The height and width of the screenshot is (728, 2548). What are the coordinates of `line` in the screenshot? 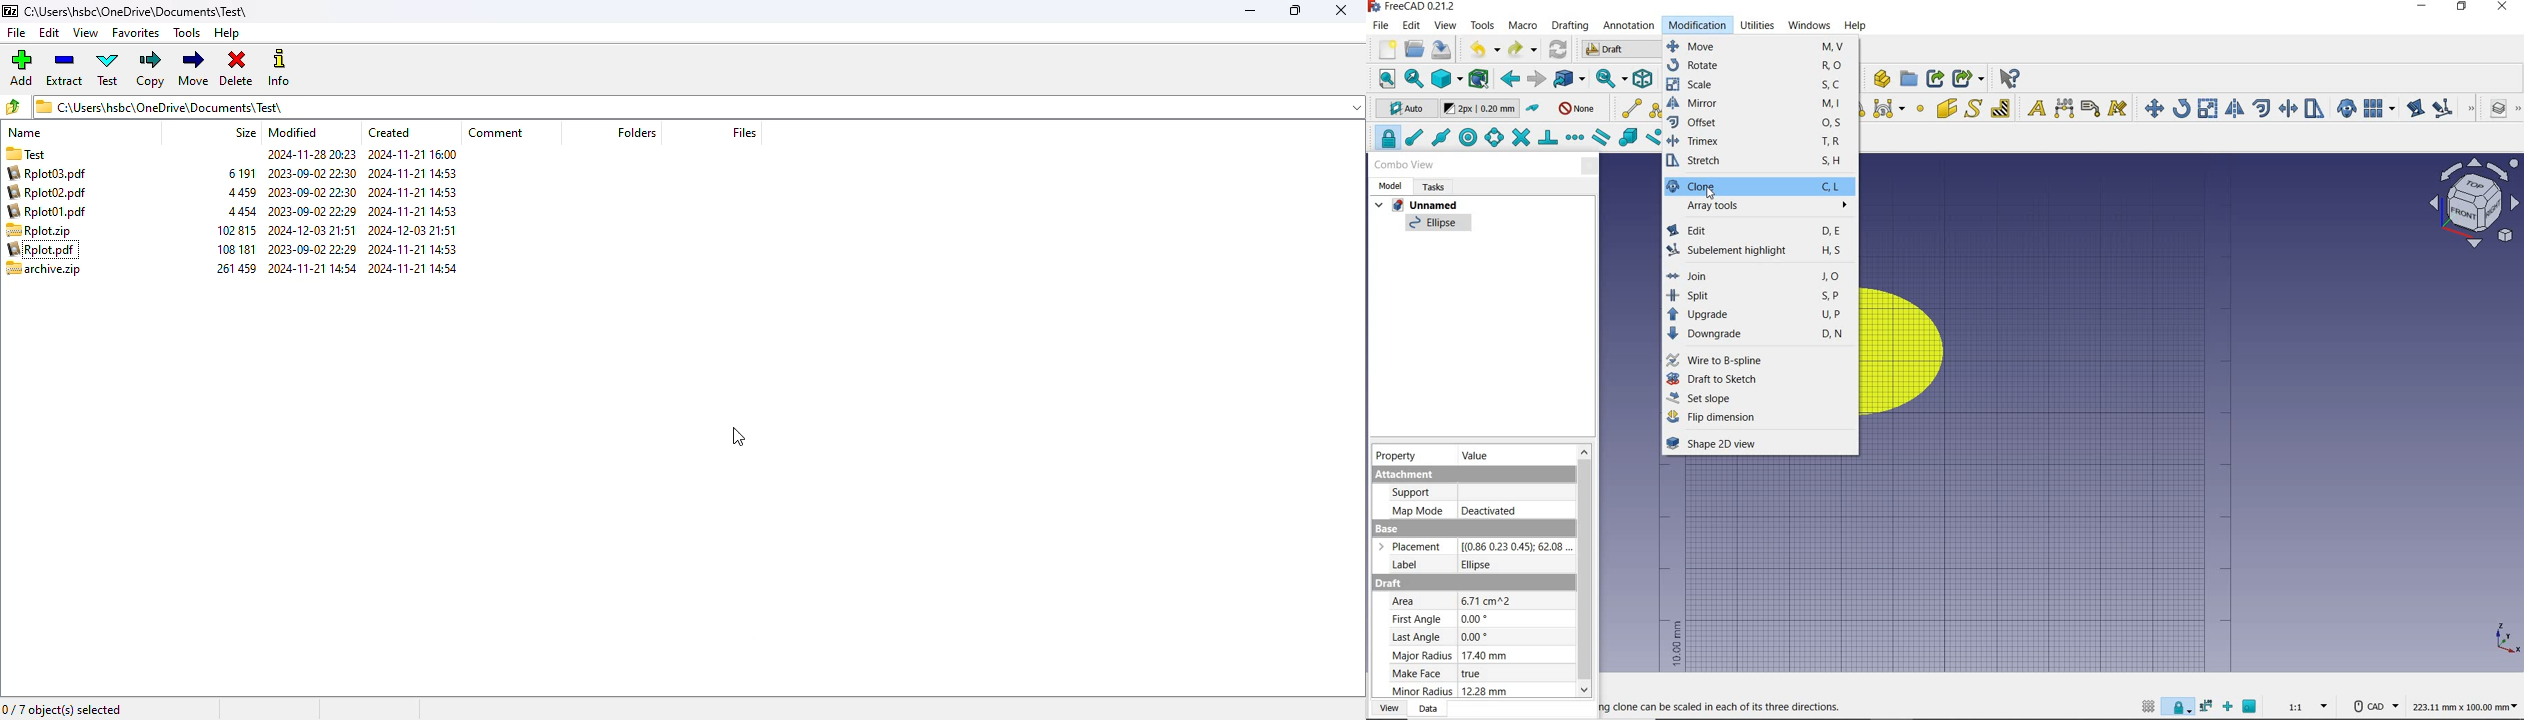 It's located at (1629, 108).